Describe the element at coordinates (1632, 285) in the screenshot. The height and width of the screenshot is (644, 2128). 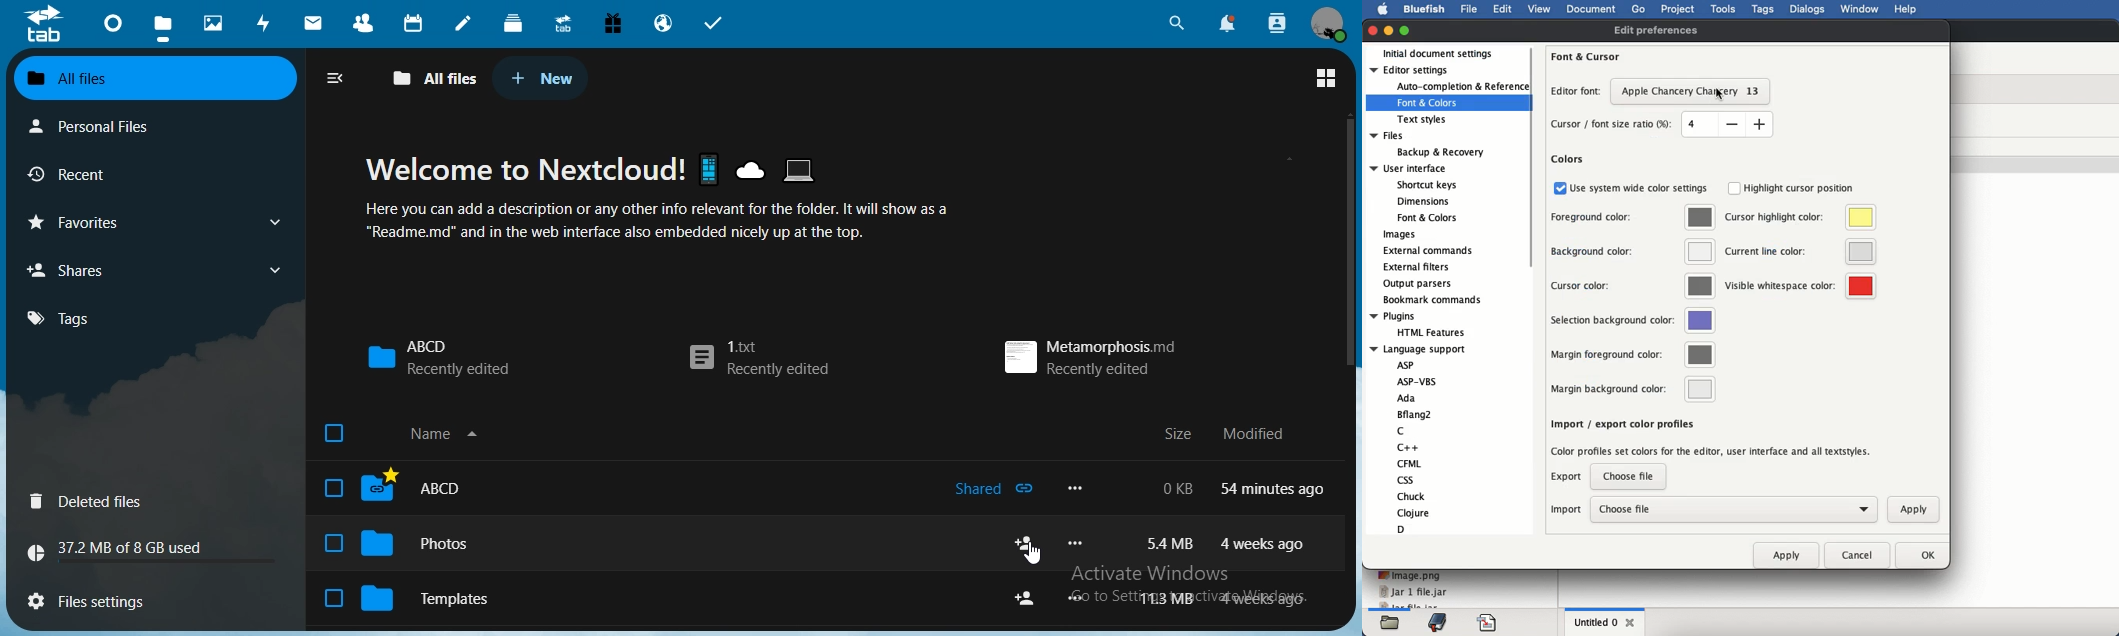
I see `cursor color` at that location.